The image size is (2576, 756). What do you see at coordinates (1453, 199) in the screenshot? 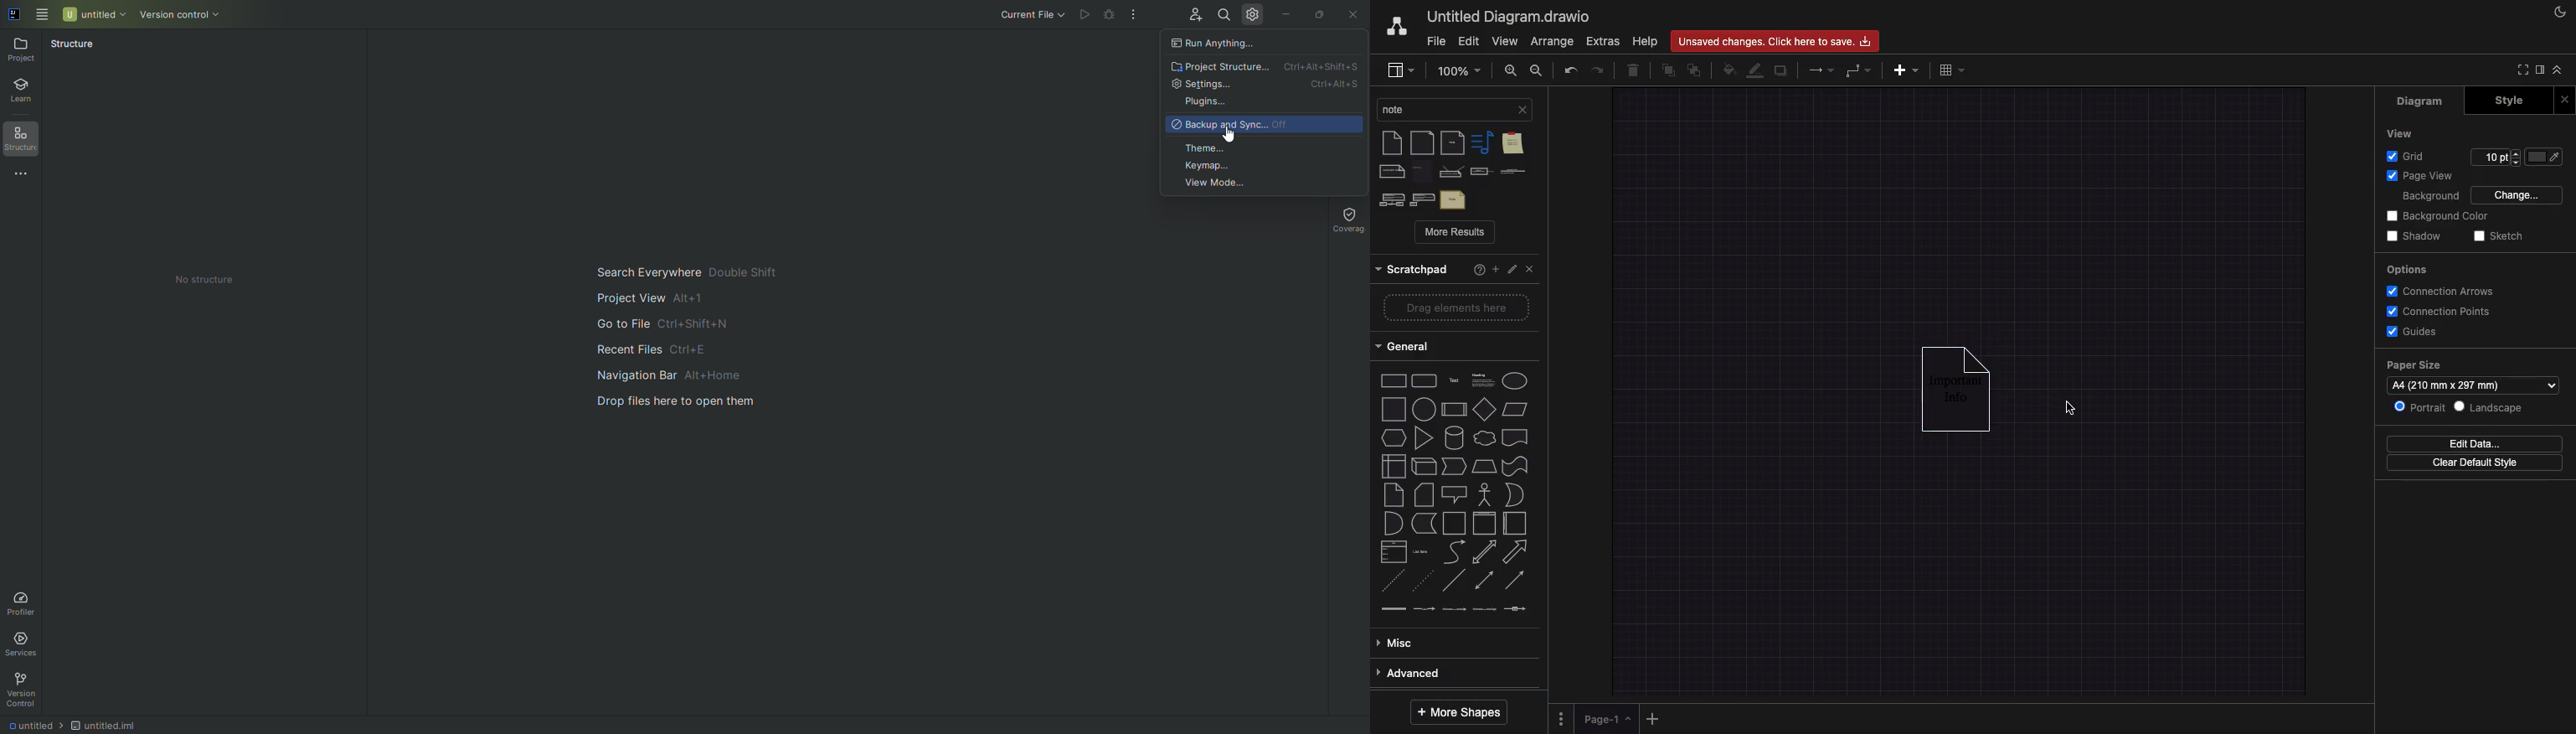
I see `text` at bounding box center [1453, 199].